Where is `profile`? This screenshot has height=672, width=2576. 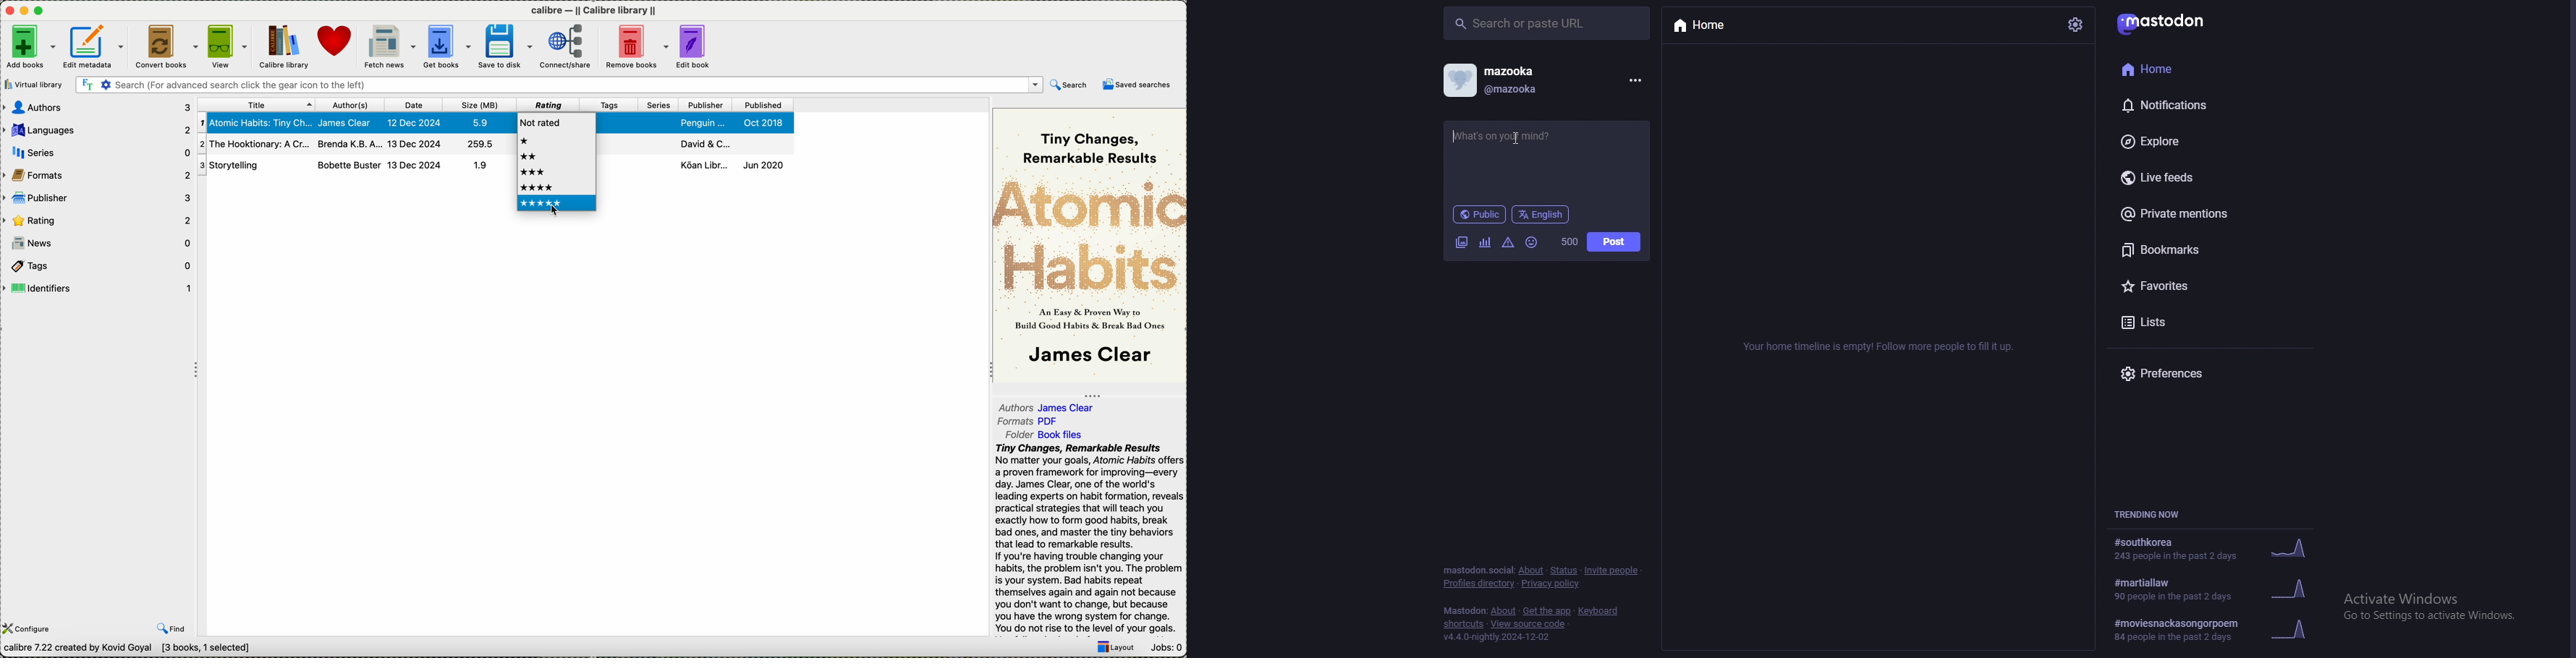 profile is located at coordinates (1459, 80).